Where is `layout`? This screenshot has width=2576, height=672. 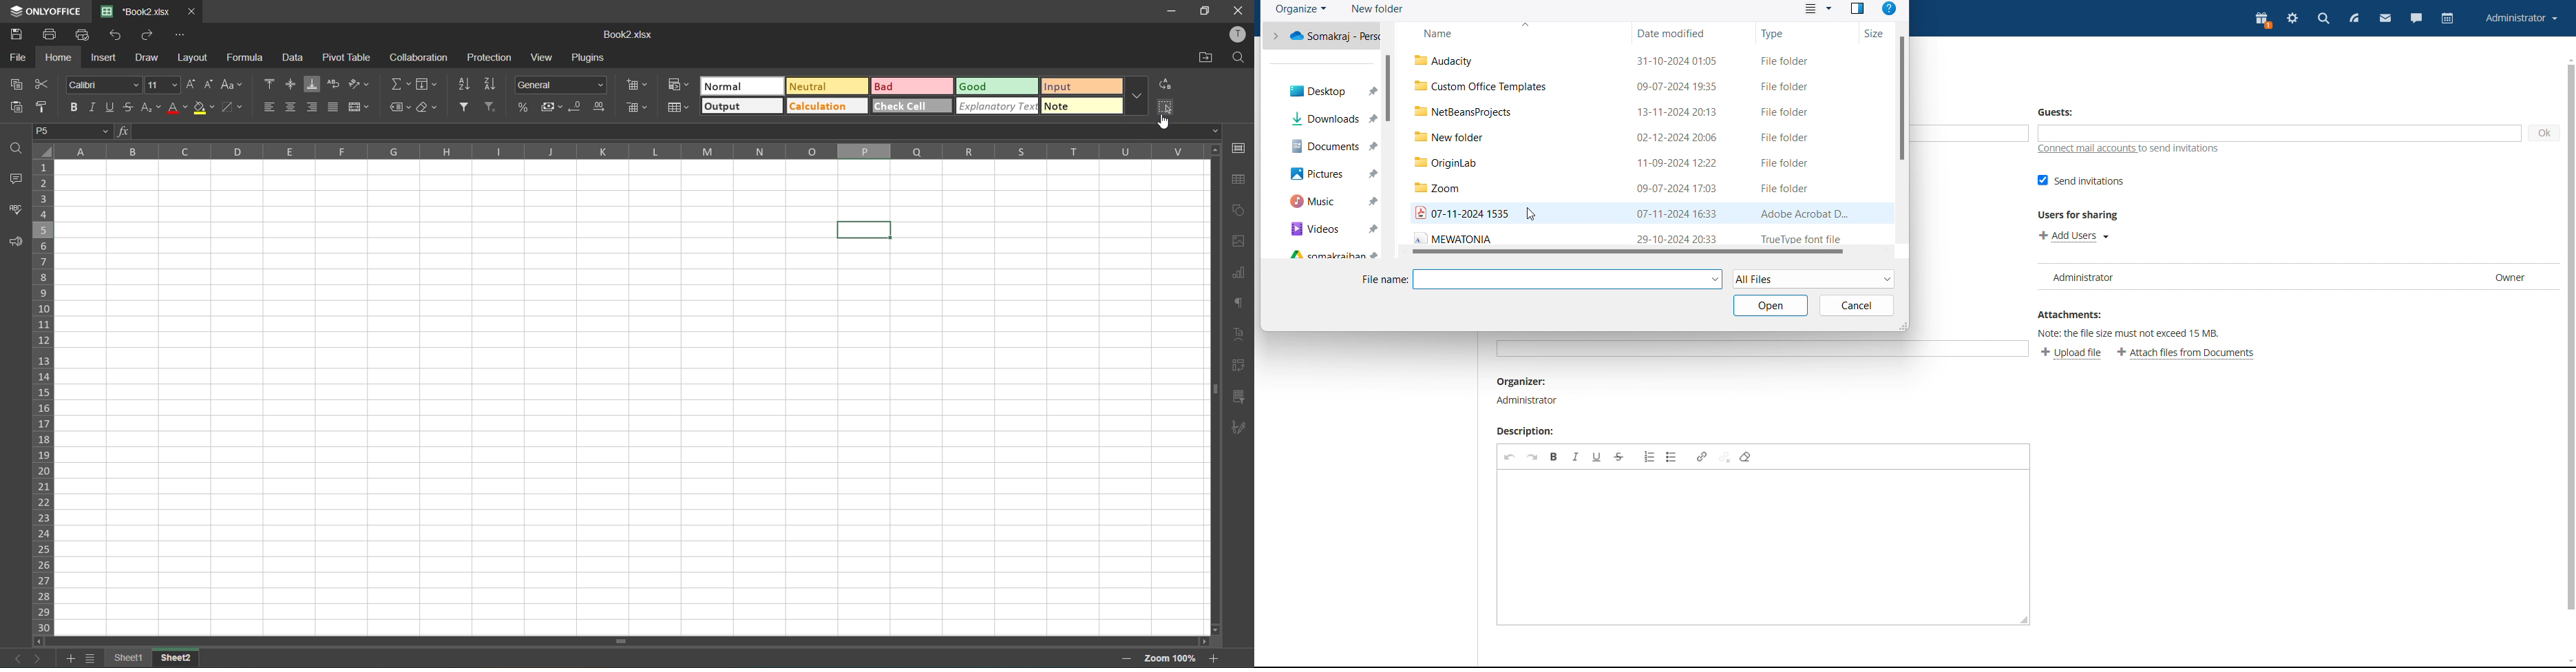 layout is located at coordinates (192, 59).